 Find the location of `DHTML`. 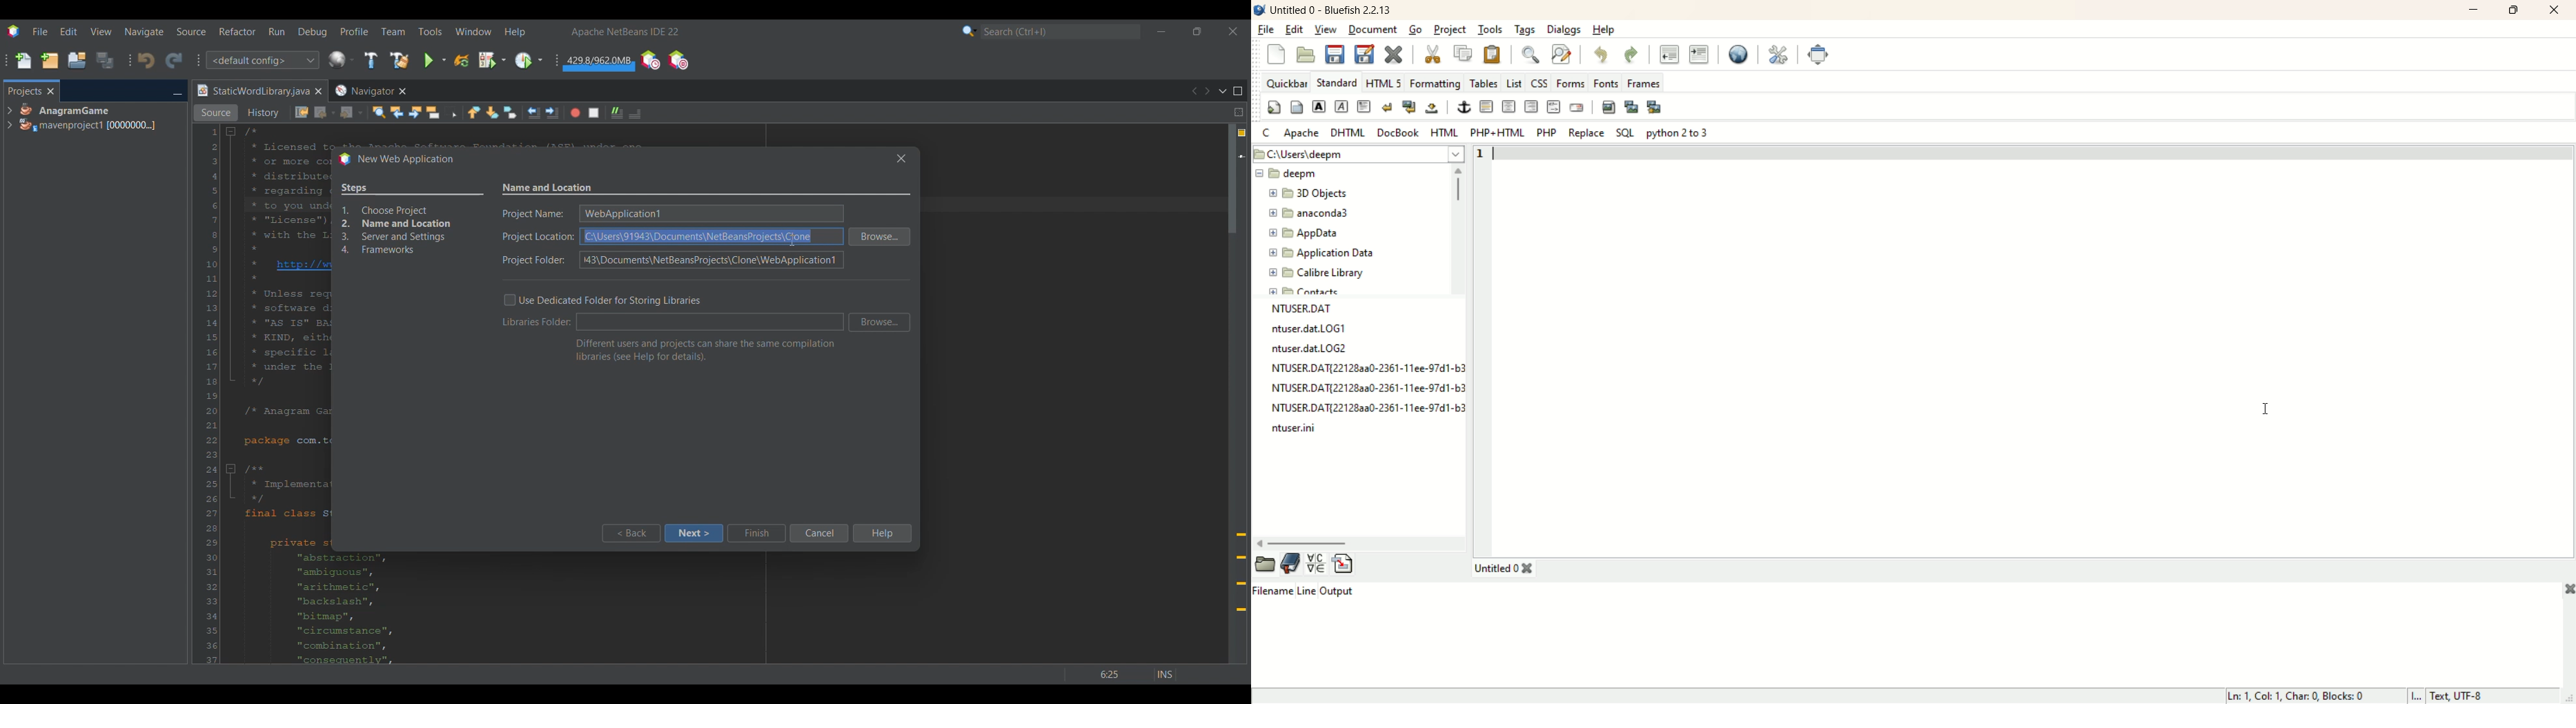

DHTML is located at coordinates (1346, 133).